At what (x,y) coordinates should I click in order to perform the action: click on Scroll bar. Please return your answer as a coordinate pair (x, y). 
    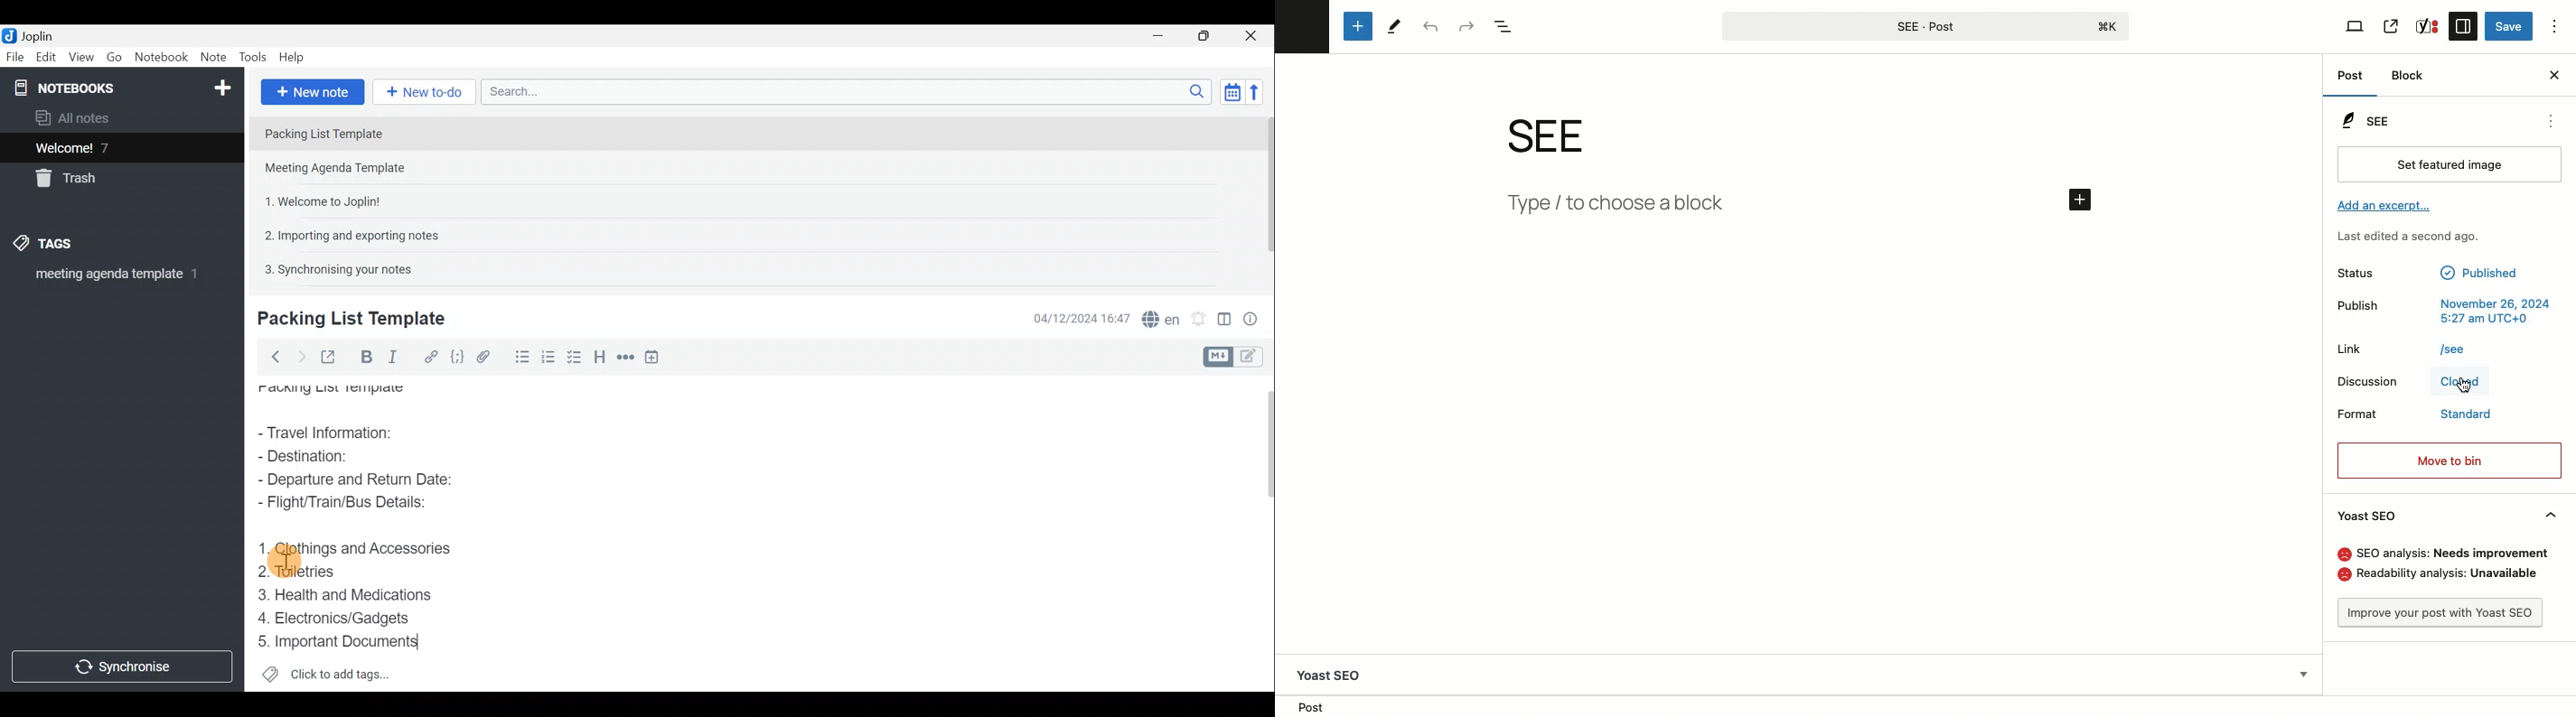
    Looking at the image, I should click on (1263, 532).